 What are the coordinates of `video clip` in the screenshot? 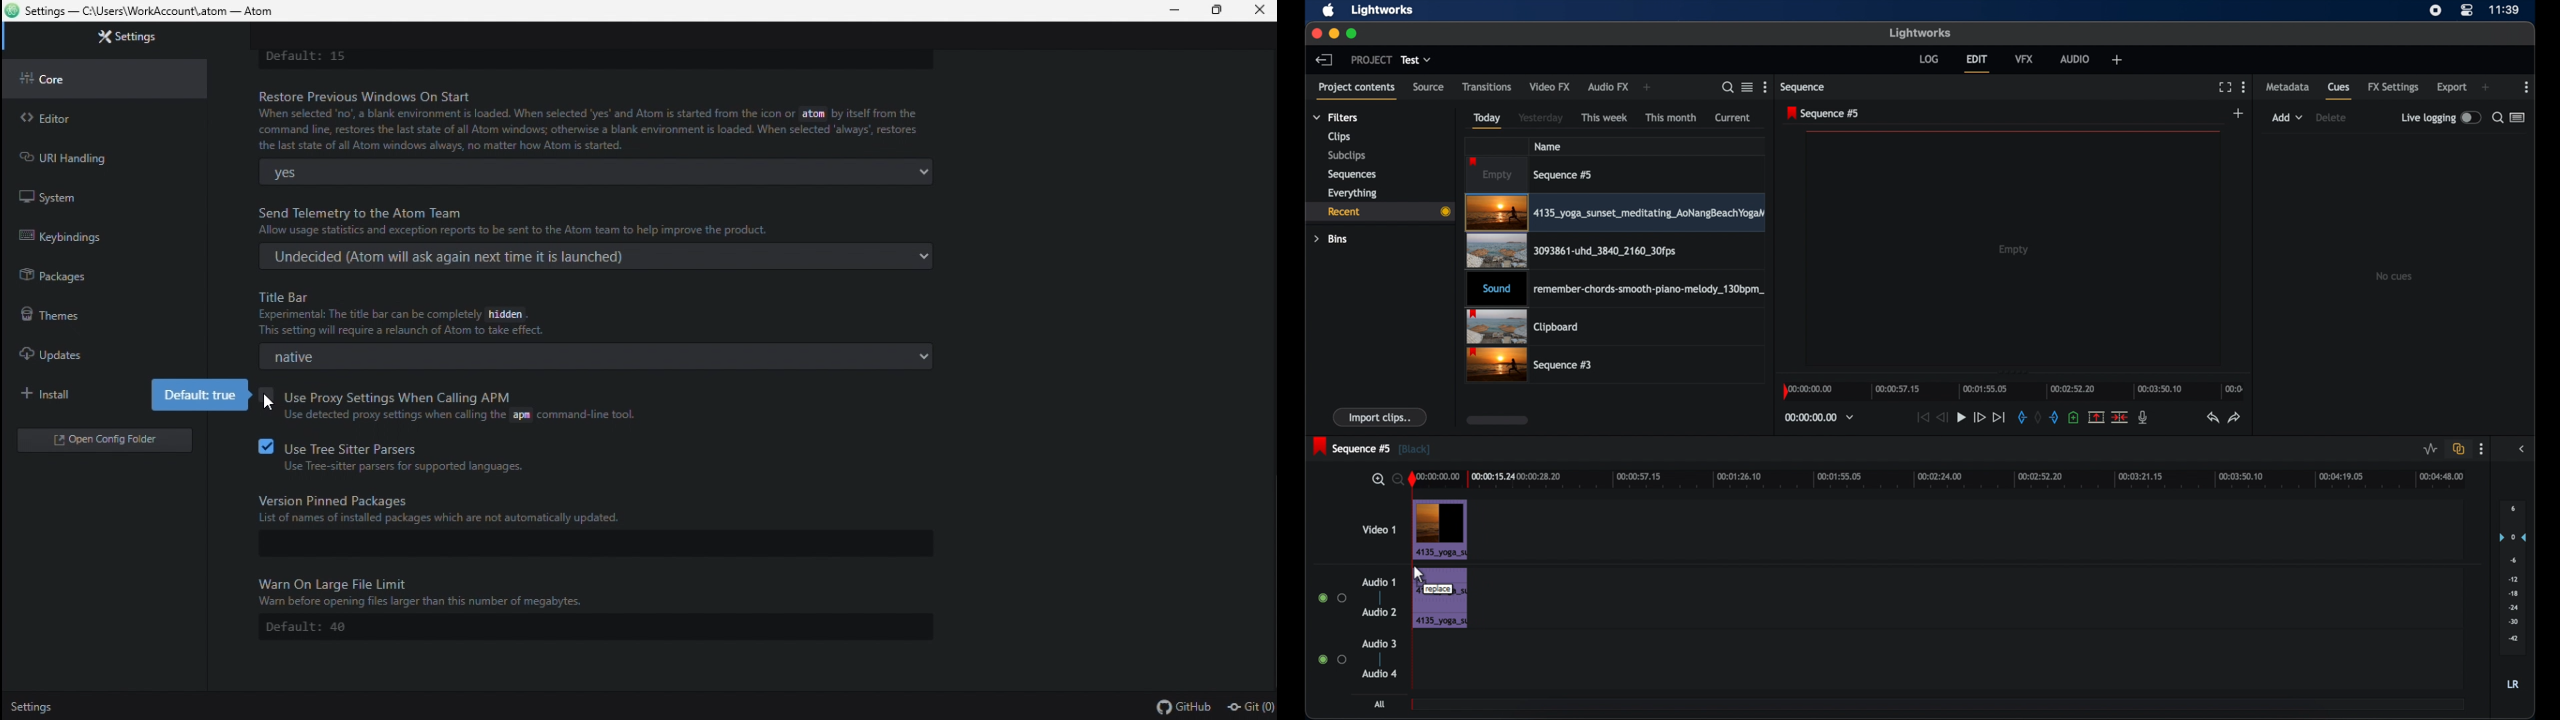 It's located at (1615, 213).